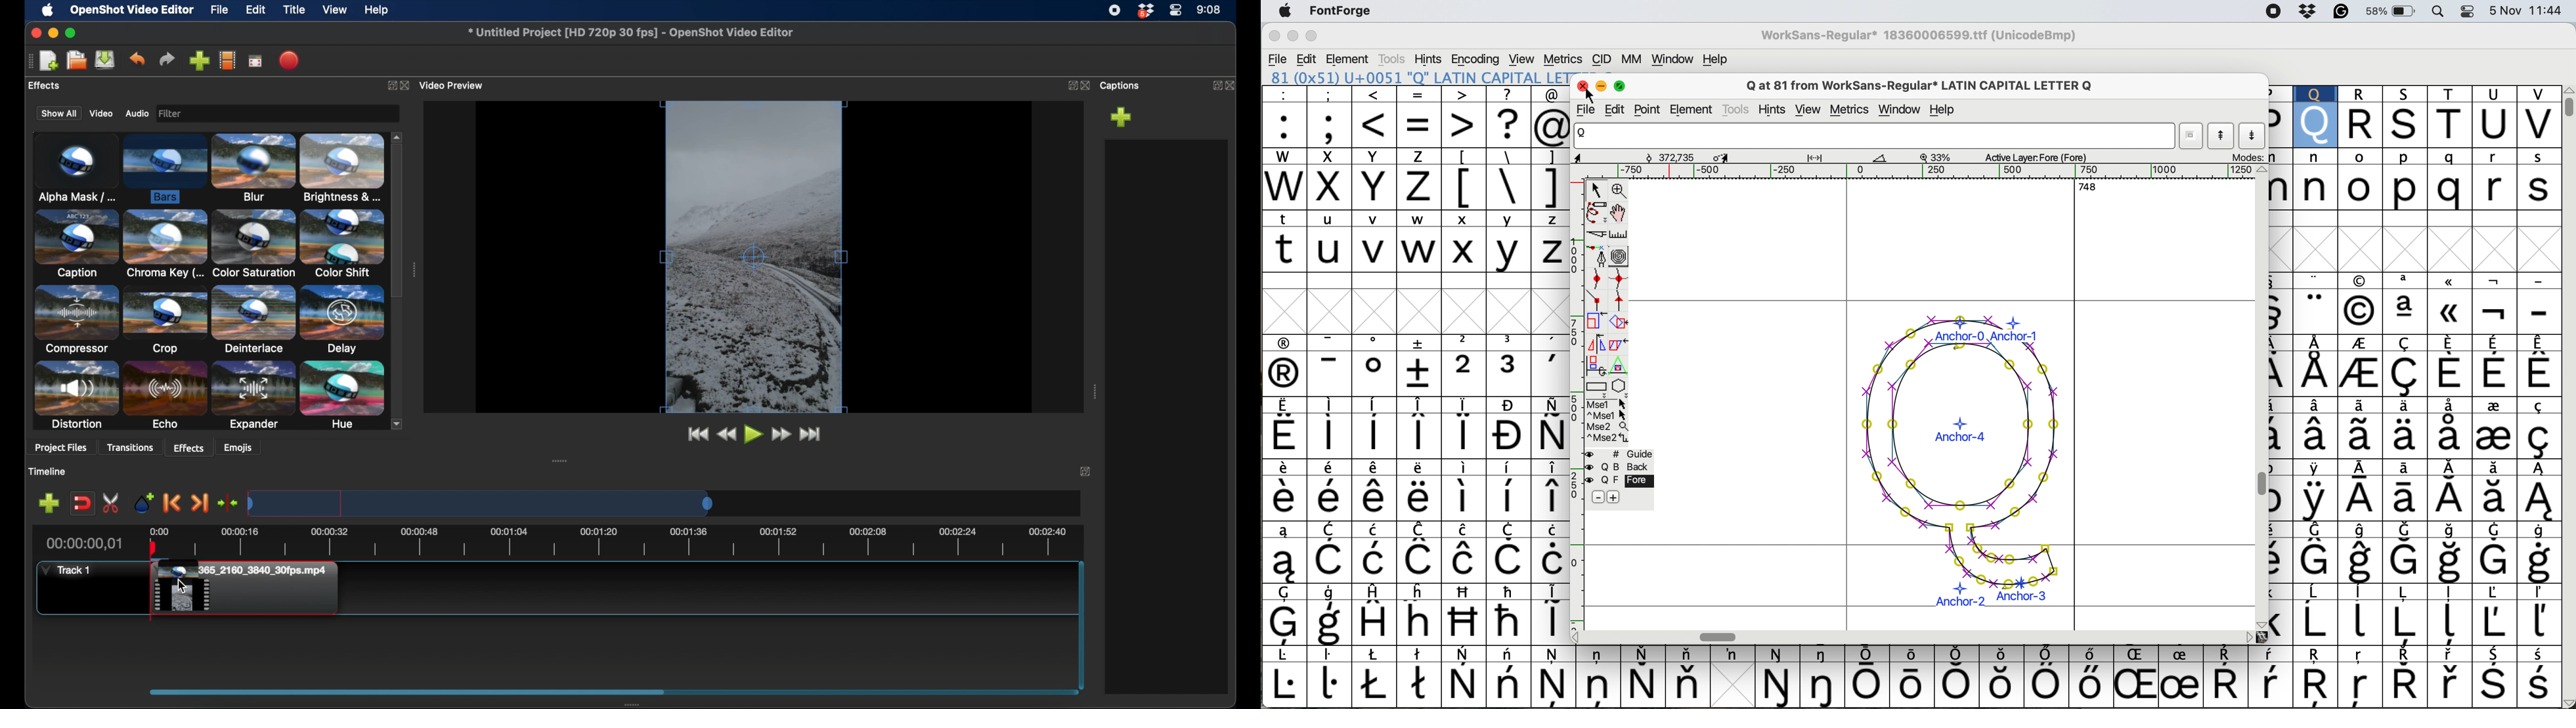 Image resolution: width=2576 pixels, height=728 pixels. Describe the element at coordinates (55, 33) in the screenshot. I see `minimize` at that location.